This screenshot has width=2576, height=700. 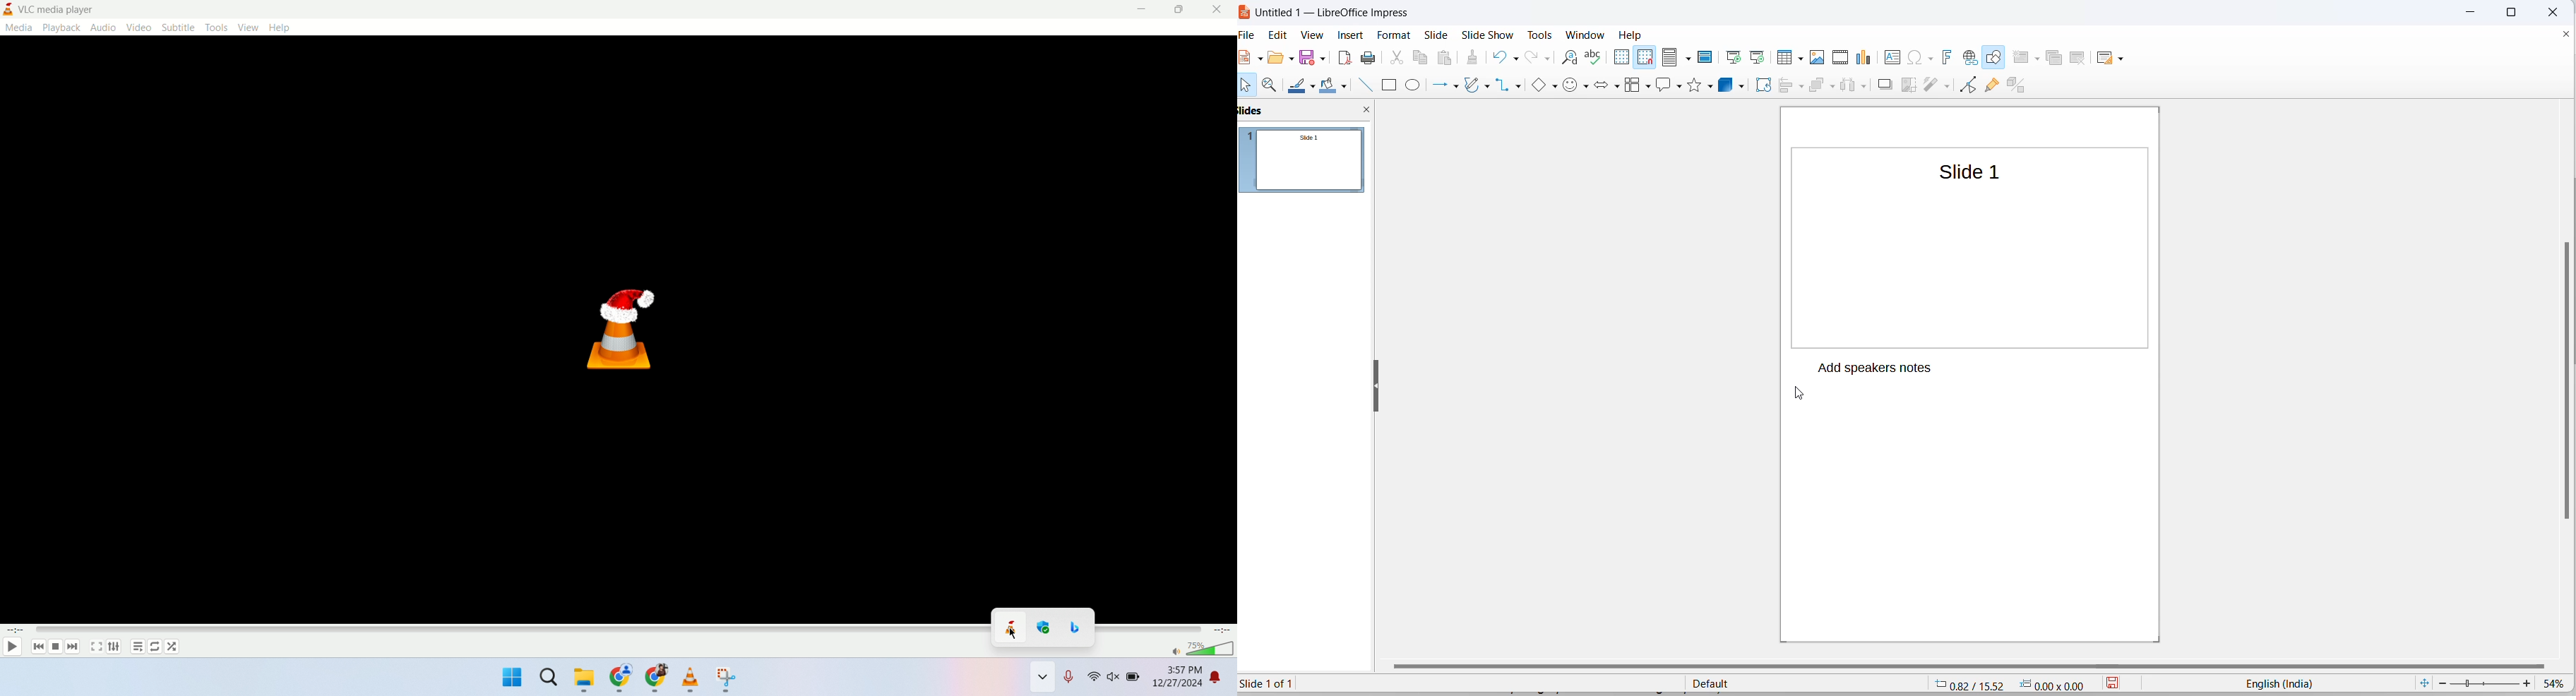 I want to click on rotate, so click(x=1767, y=85).